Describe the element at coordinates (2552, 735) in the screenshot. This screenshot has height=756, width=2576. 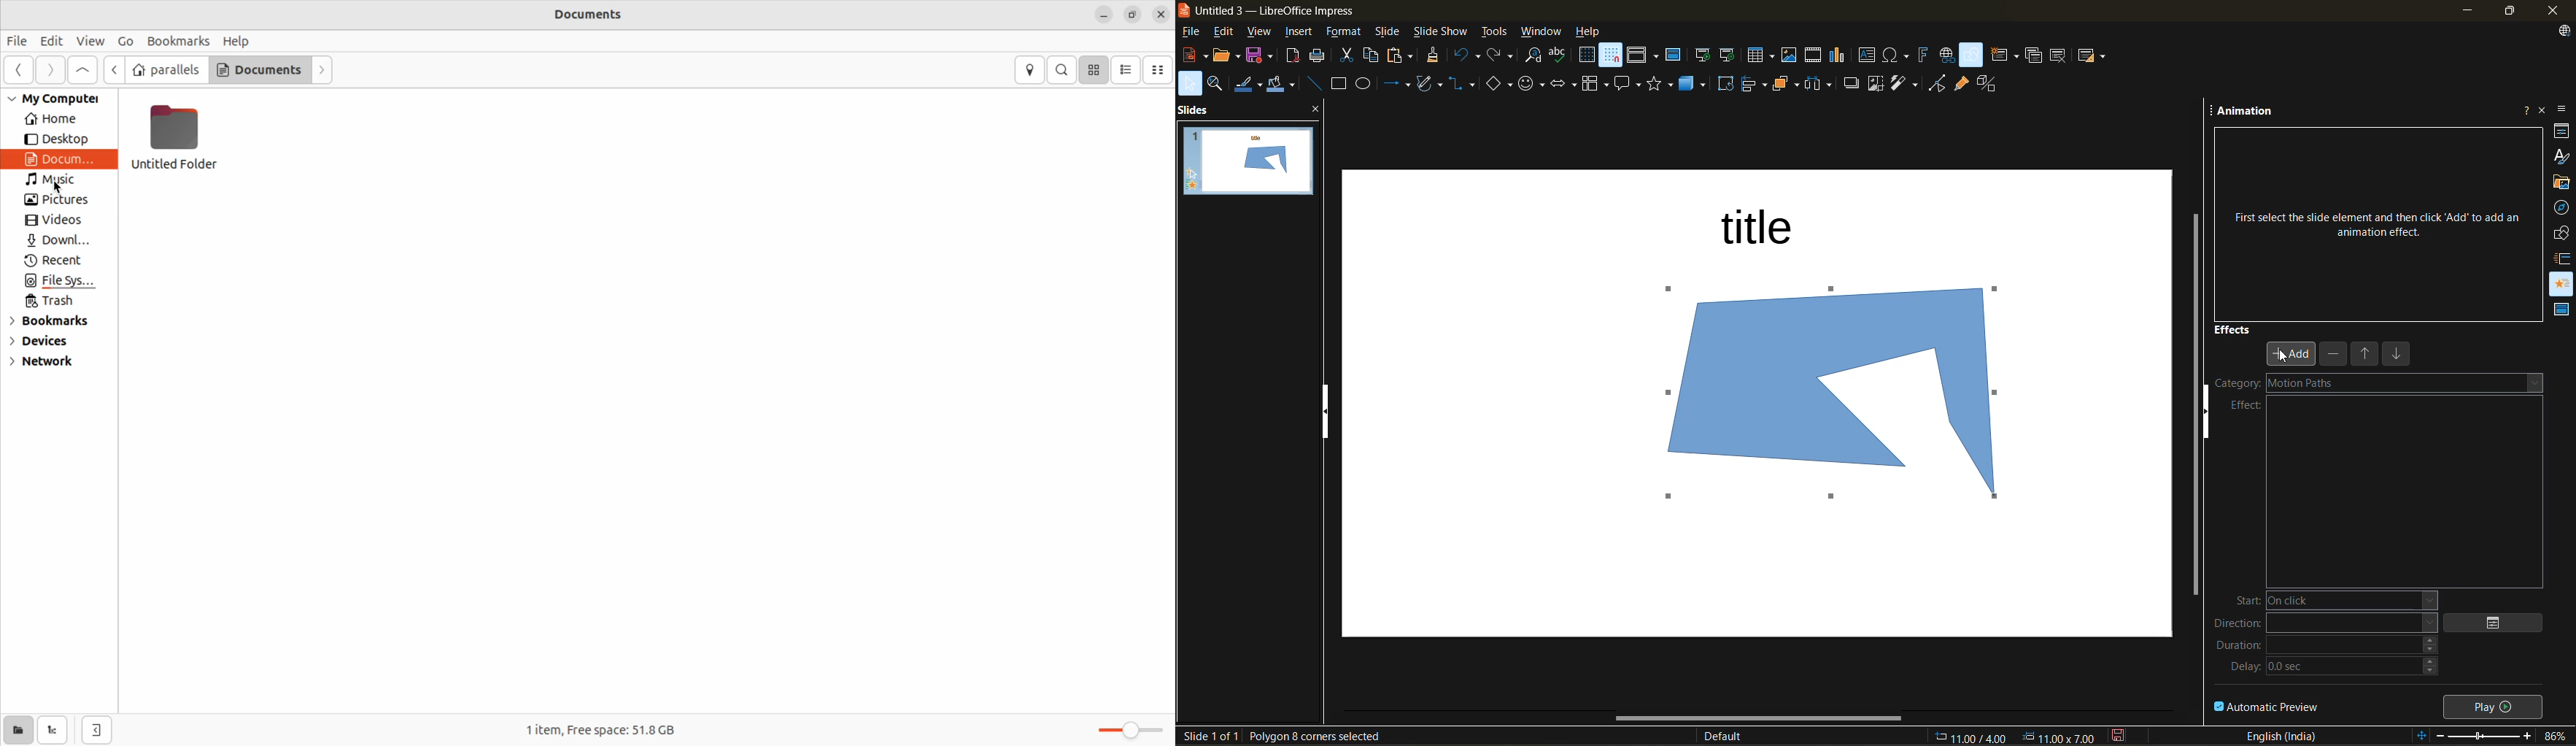
I see `zoom factor` at that location.